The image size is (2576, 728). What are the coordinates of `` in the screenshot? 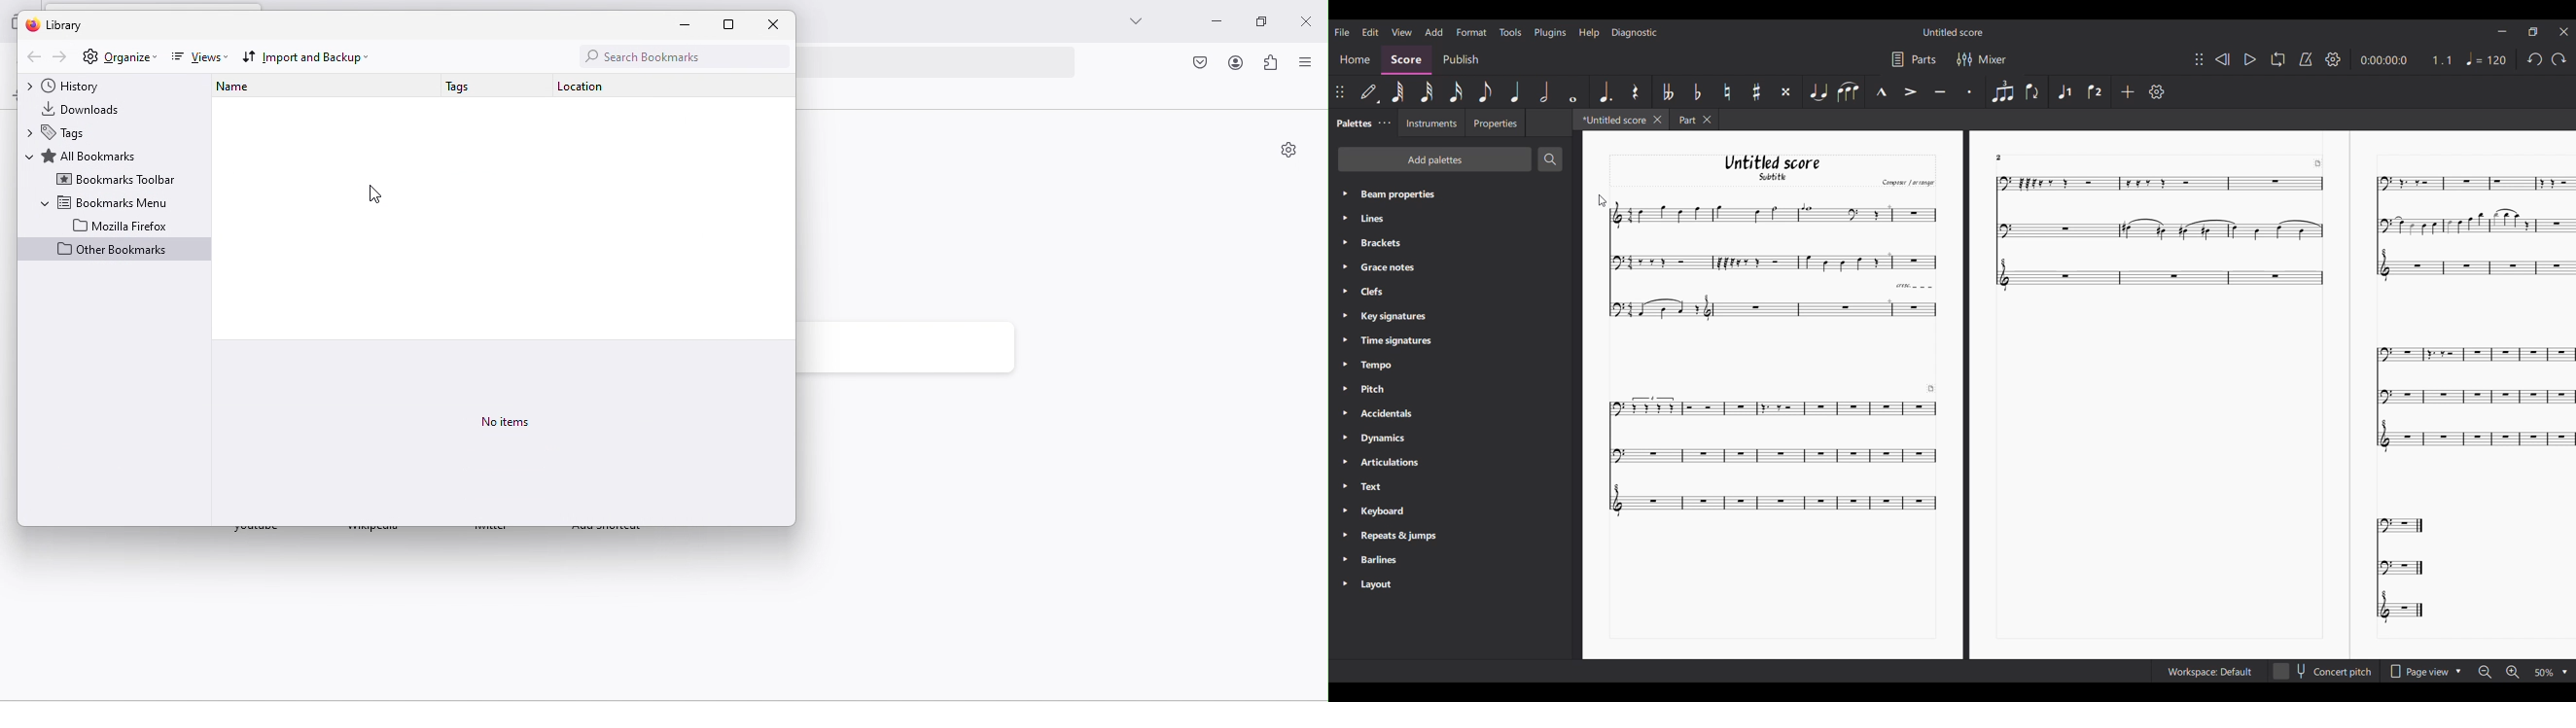 It's located at (1344, 560).